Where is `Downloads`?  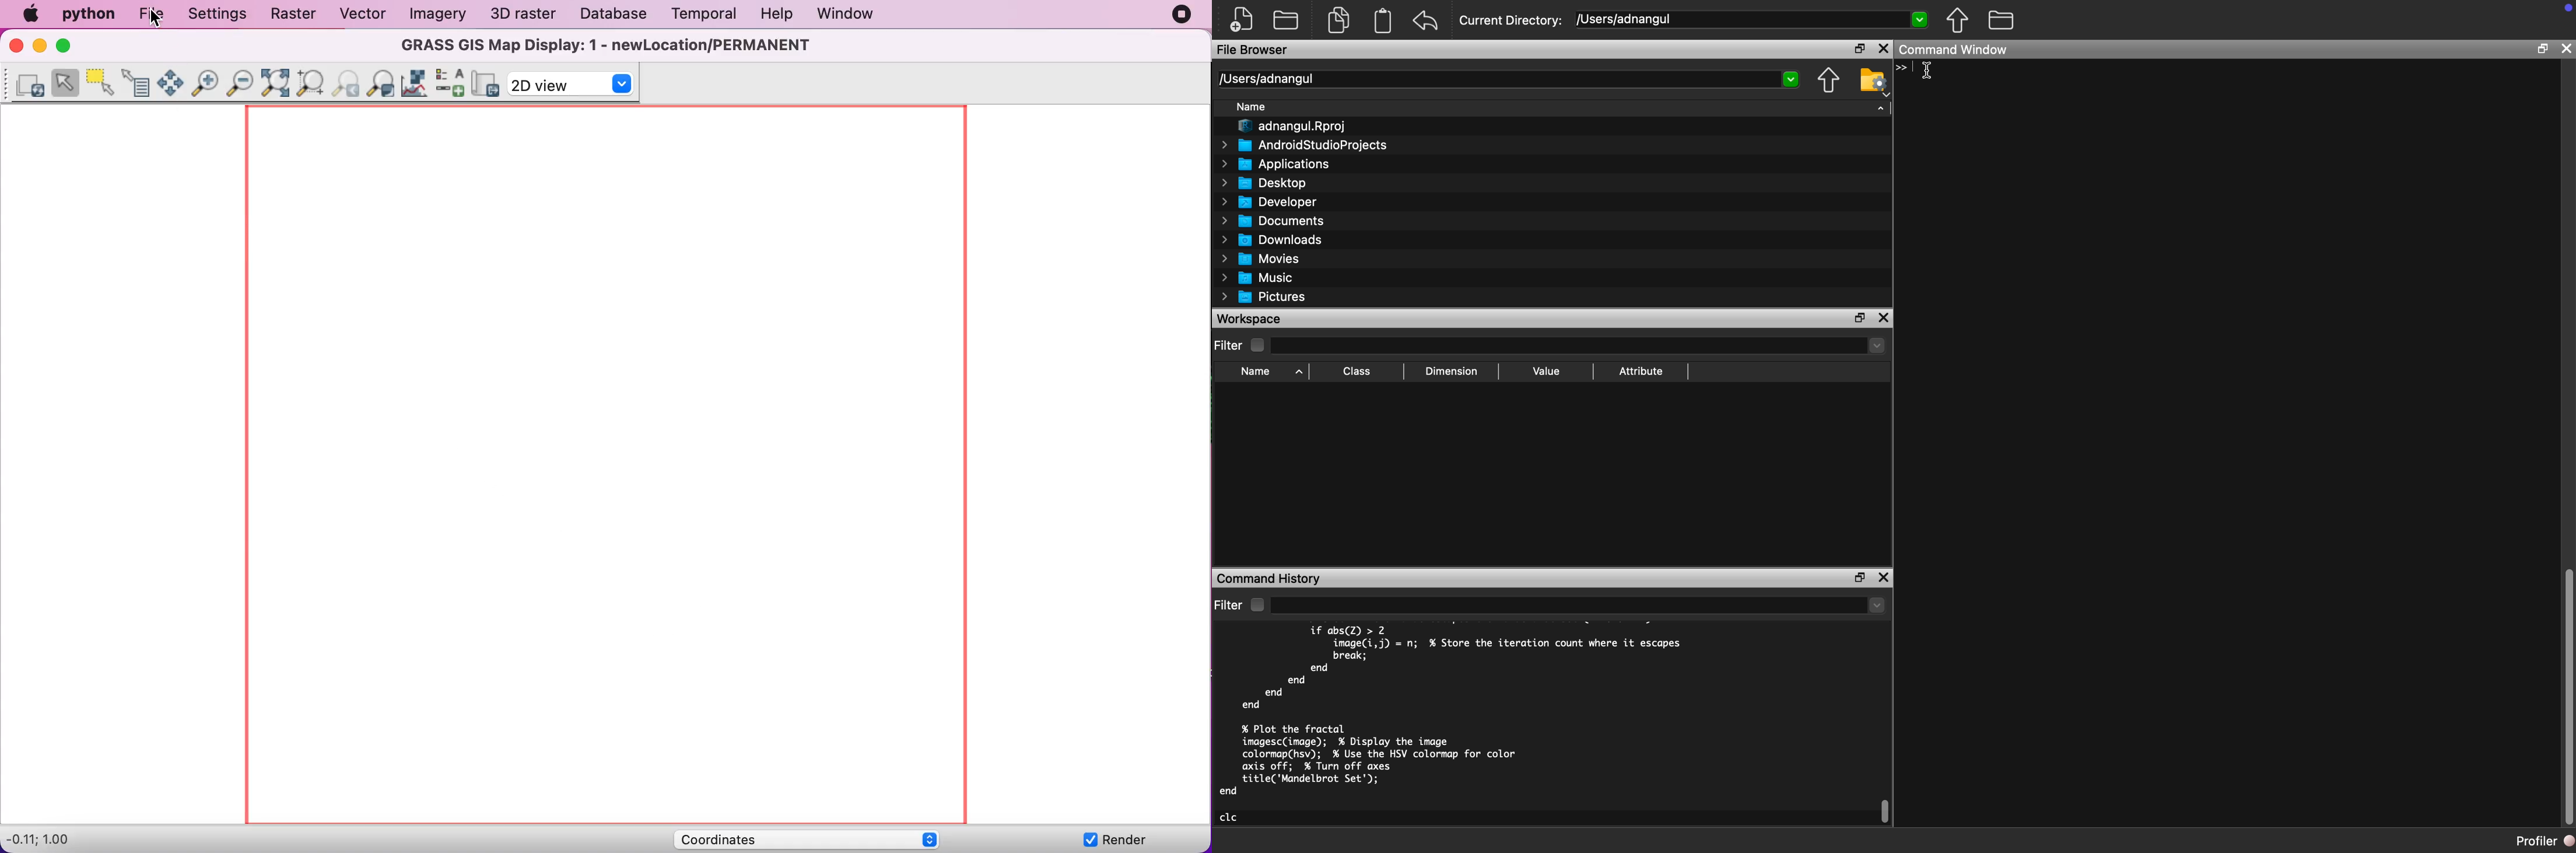
Downloads is located at coordinates (1273, 239).